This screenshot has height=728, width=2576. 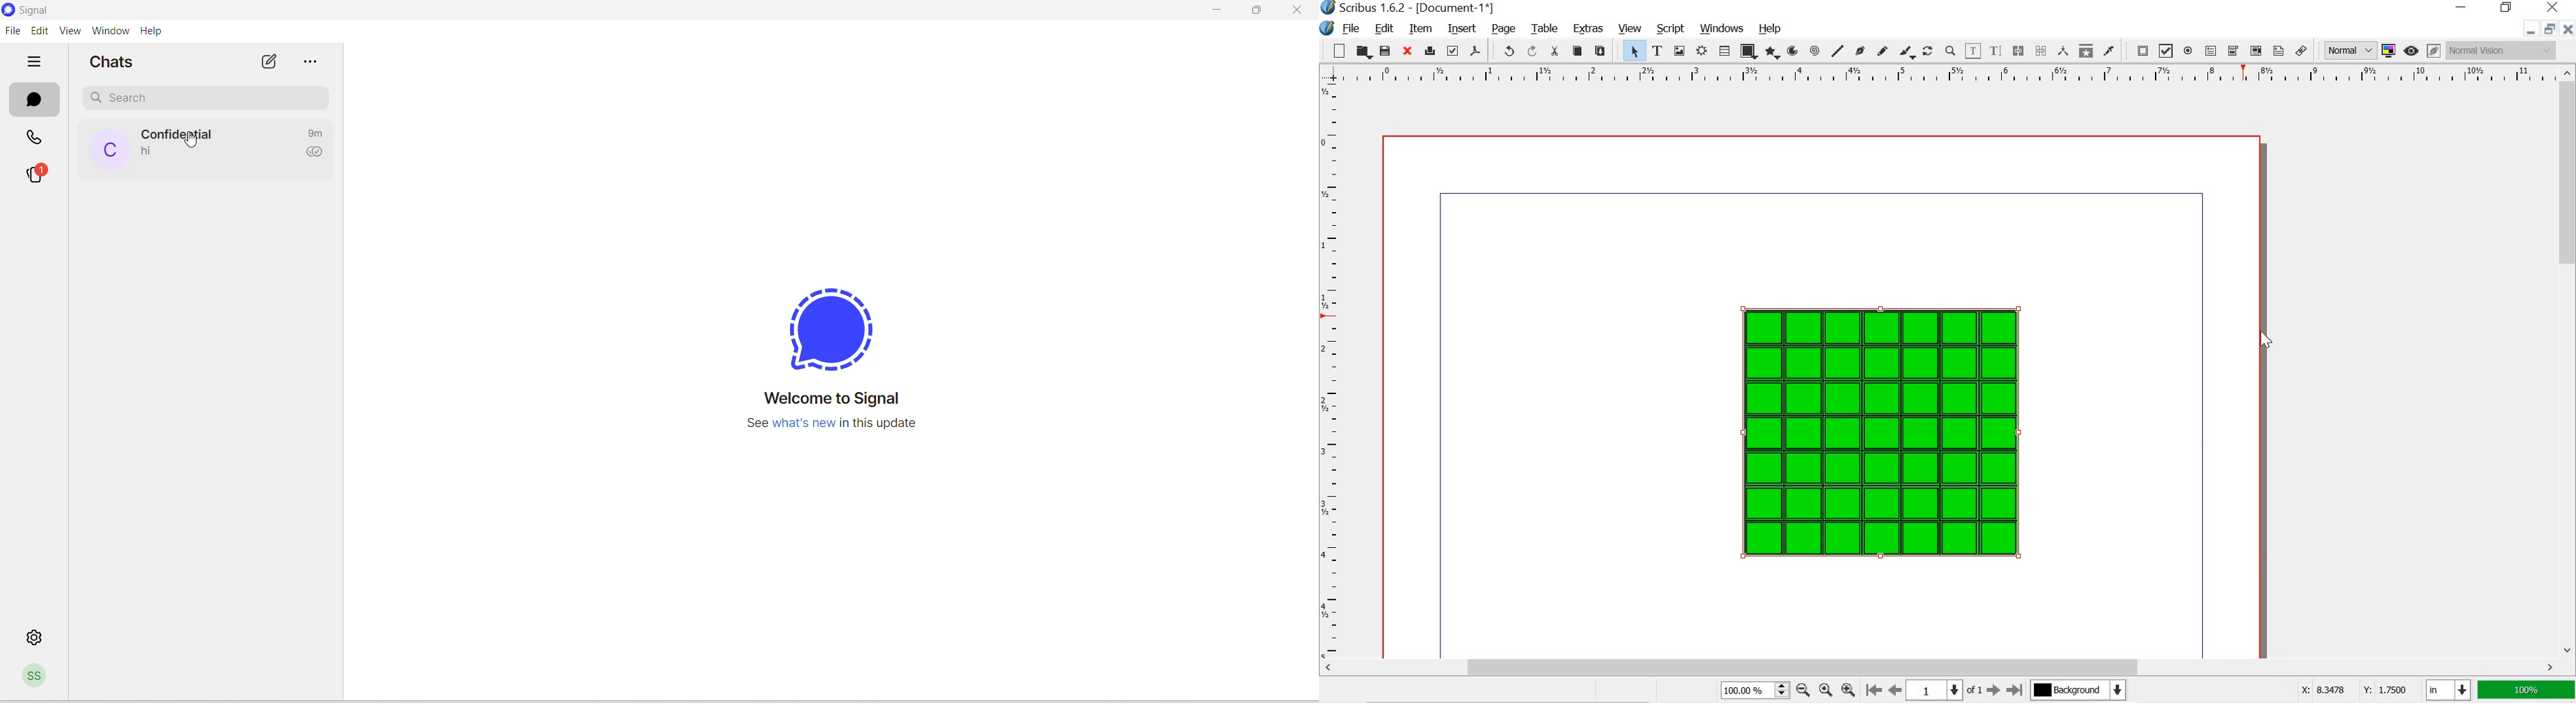 I want to click on help, so click(x=151, y=31).